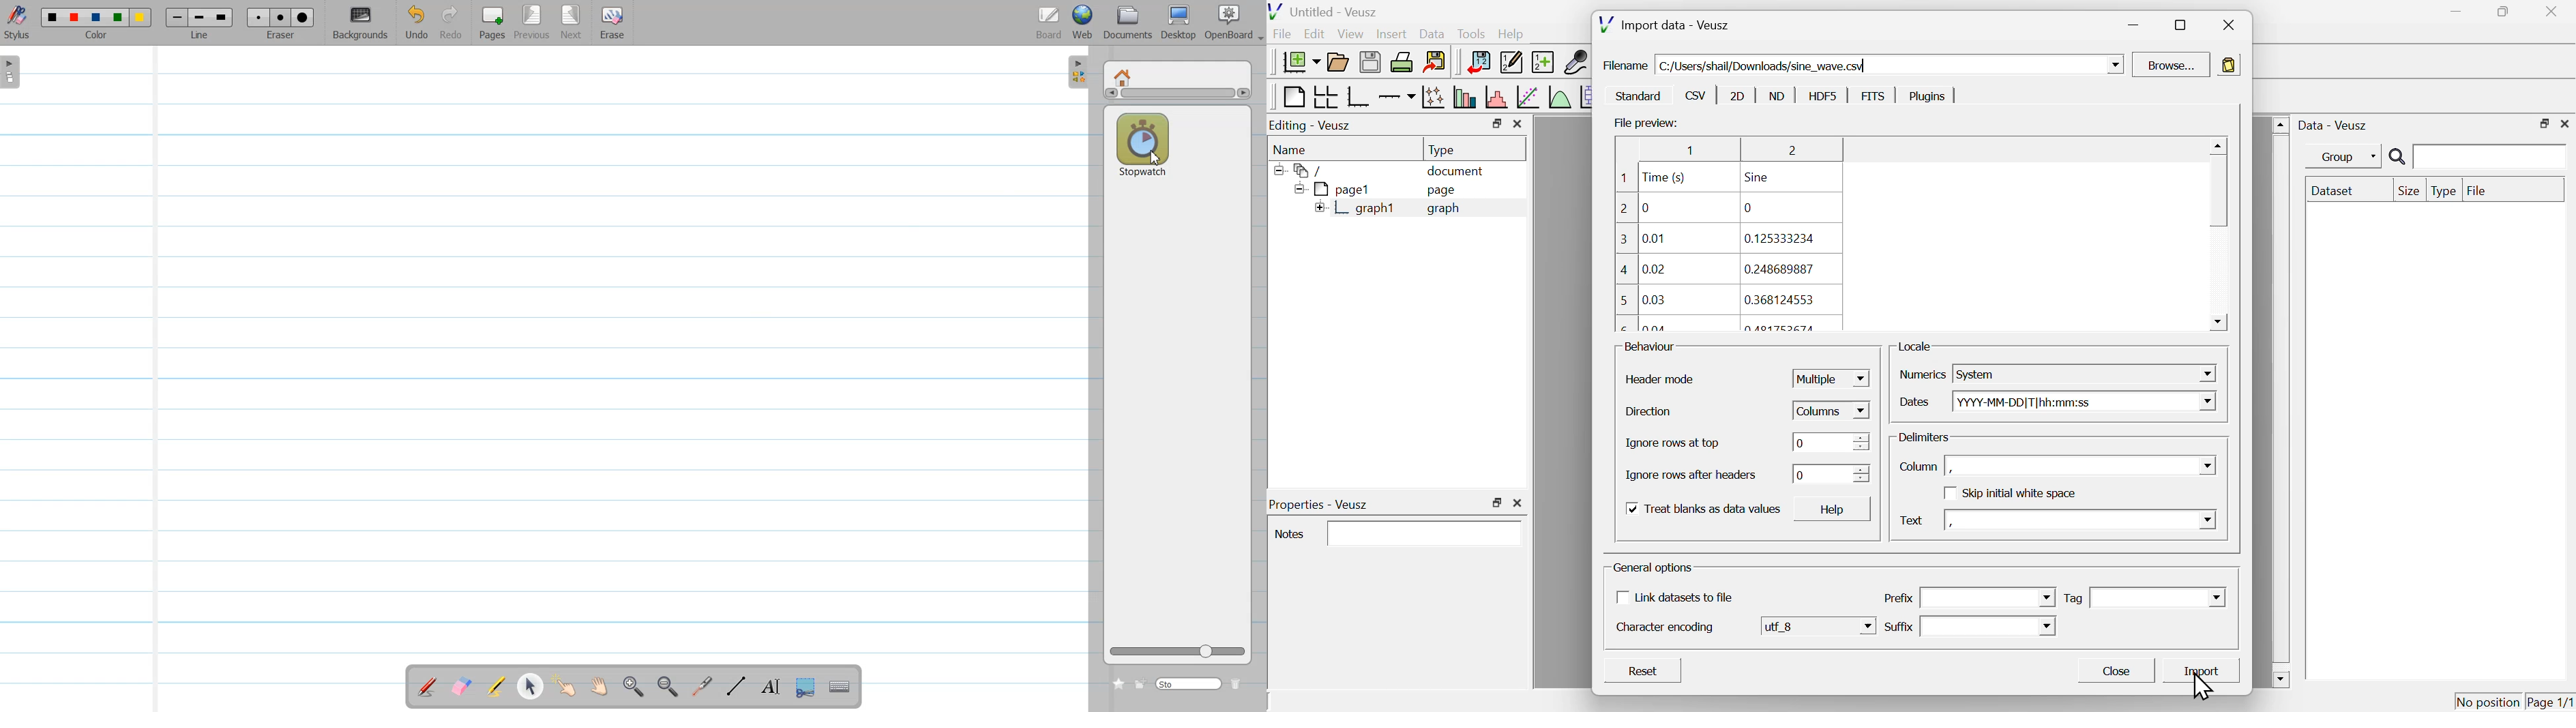 The width and height of the screenshot is (2576, 728). Describe the element at coordinates (1949, 494) in the screenshot. I see `off` at that location.